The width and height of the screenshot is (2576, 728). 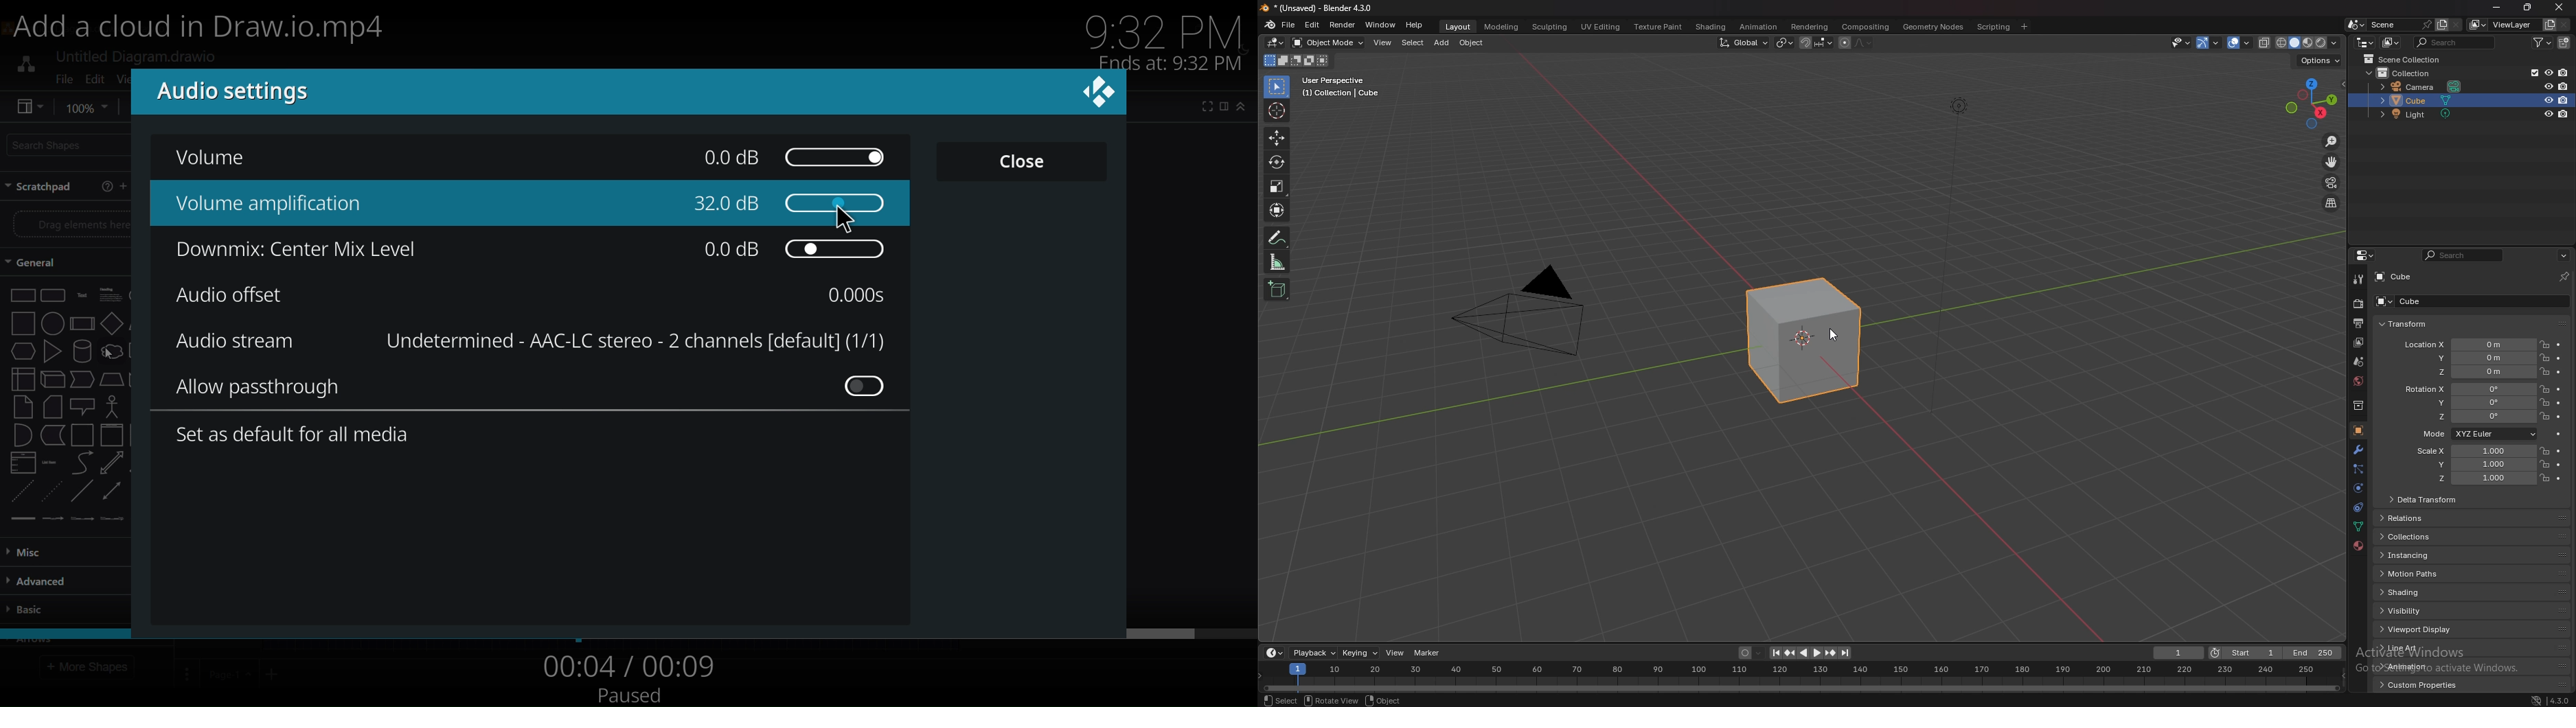 I want to click on compositing, so click(x=1868, y=27).